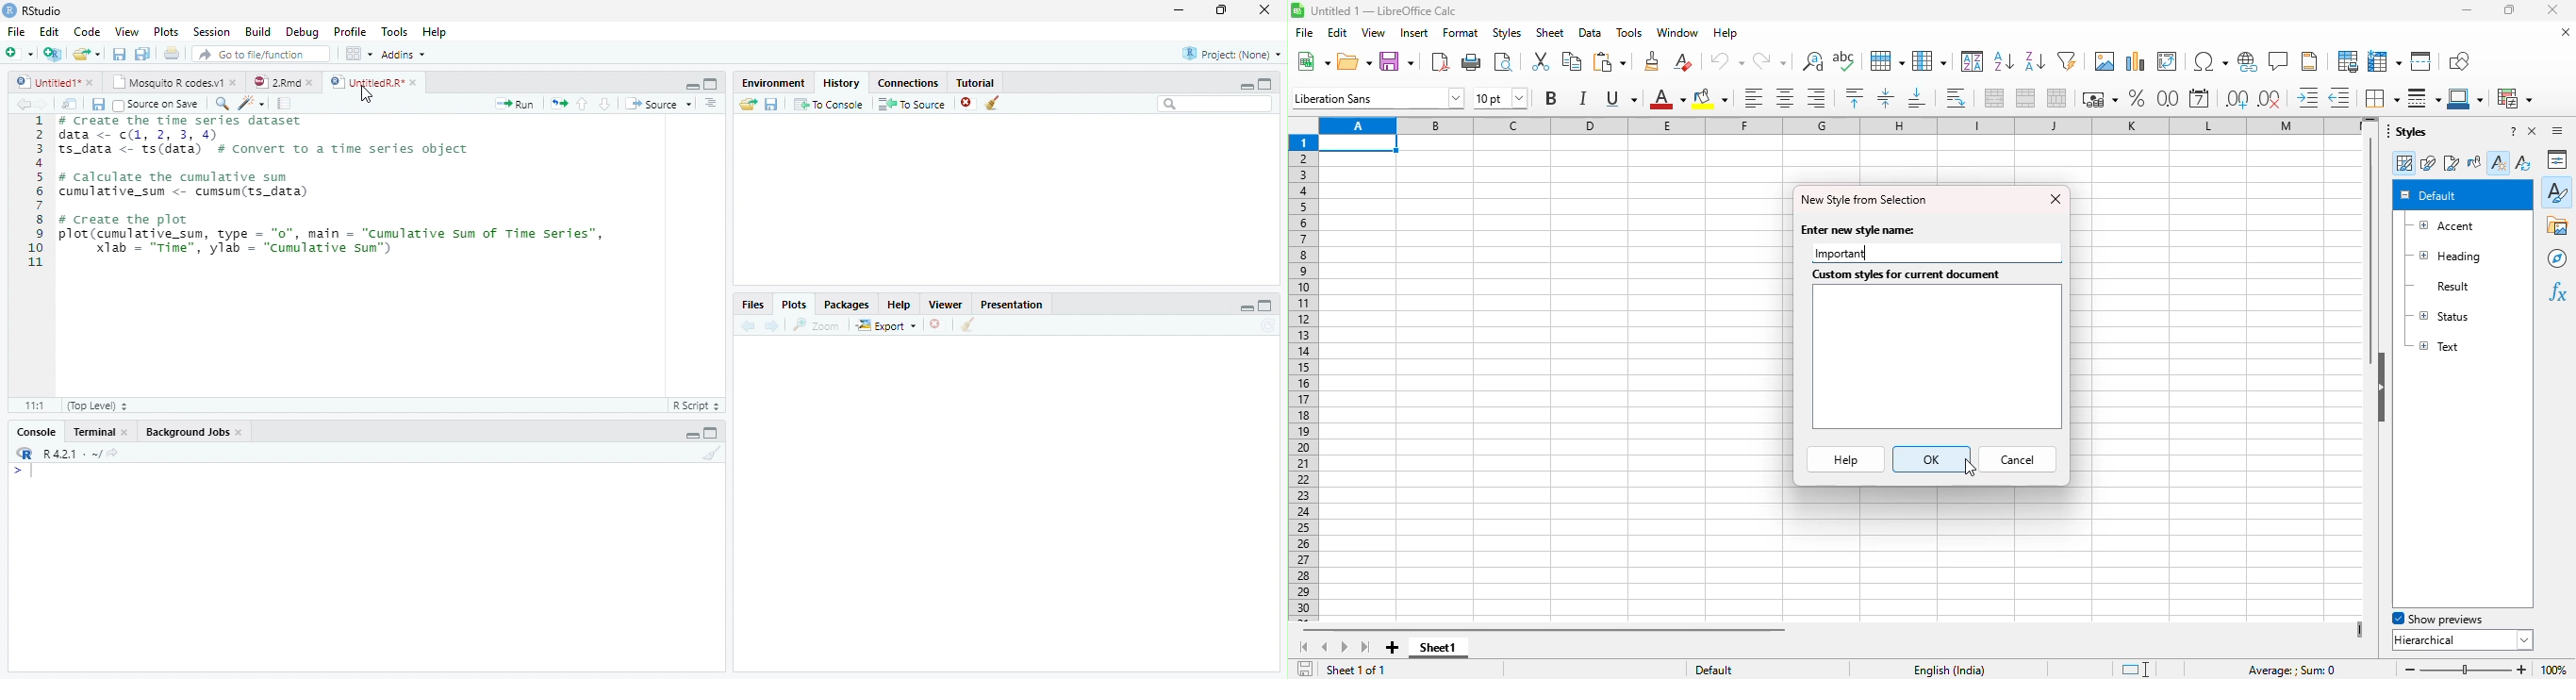 This screenshot has width=2576, height=700. What do you see at coordinates (2438, 315) in the screenshot?
I see `status` at bounding box center [2438, 315].